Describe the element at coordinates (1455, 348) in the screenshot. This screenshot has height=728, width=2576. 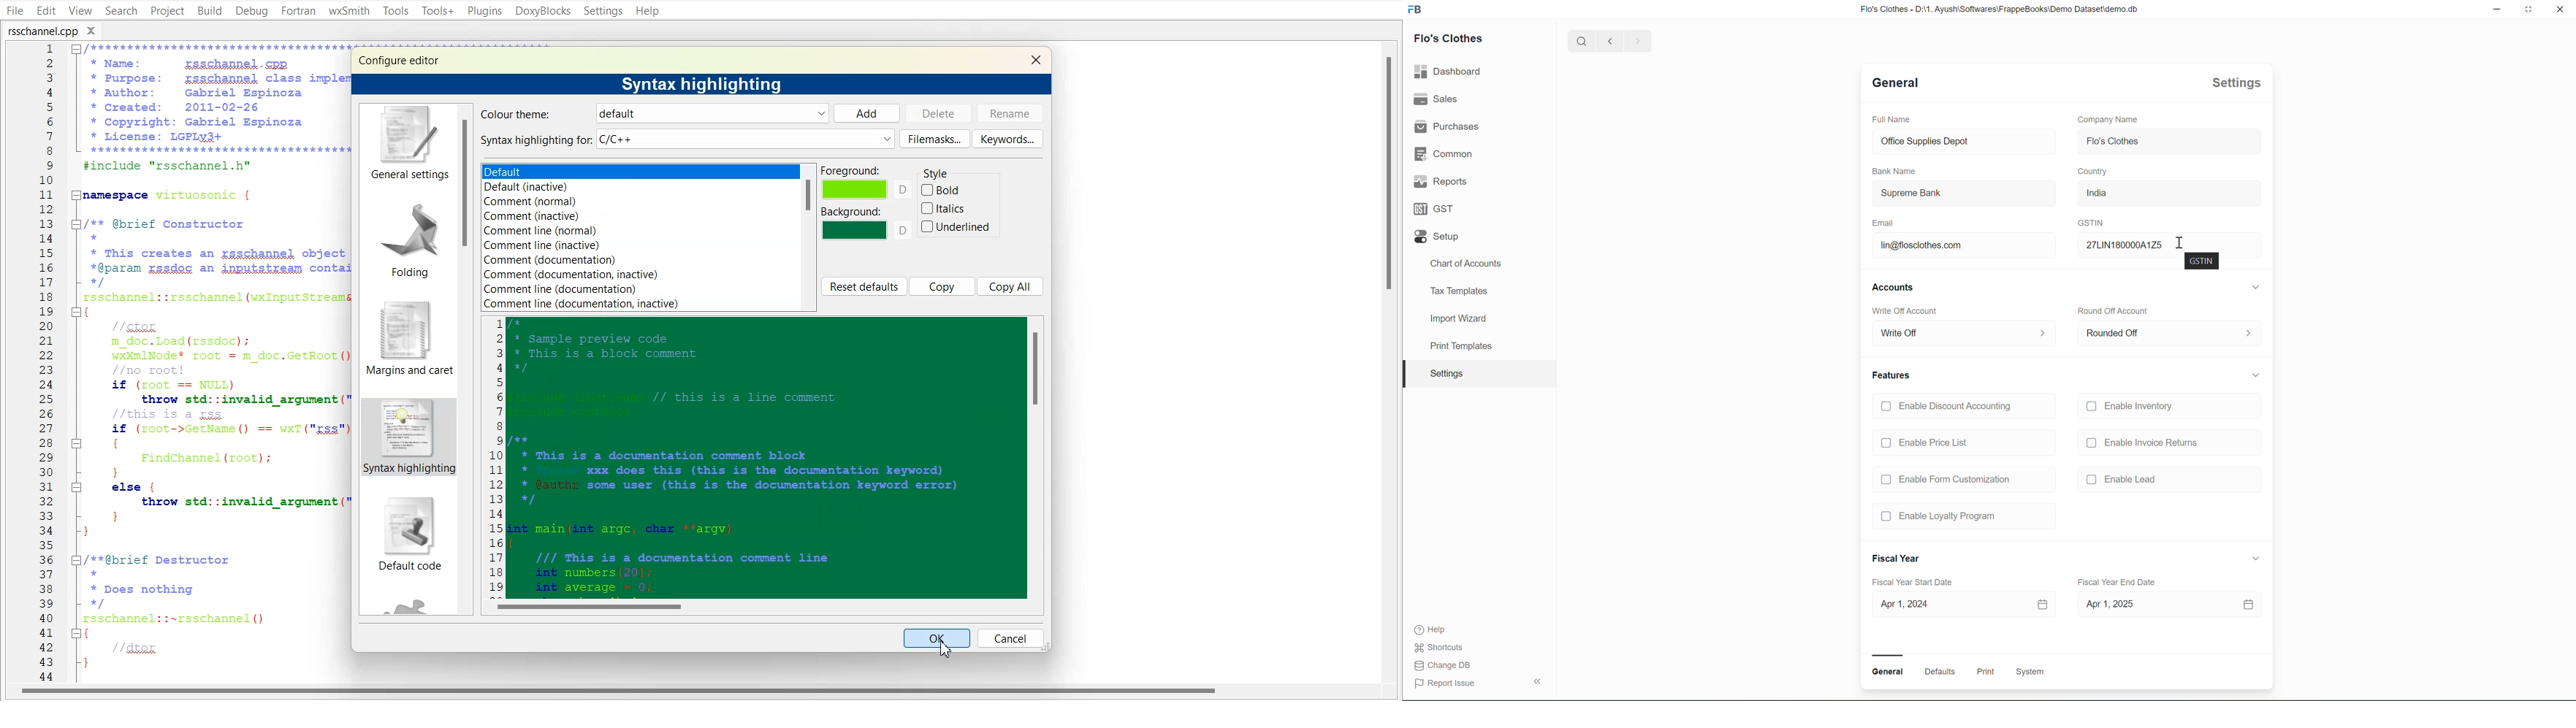
I see `print template` at that location.